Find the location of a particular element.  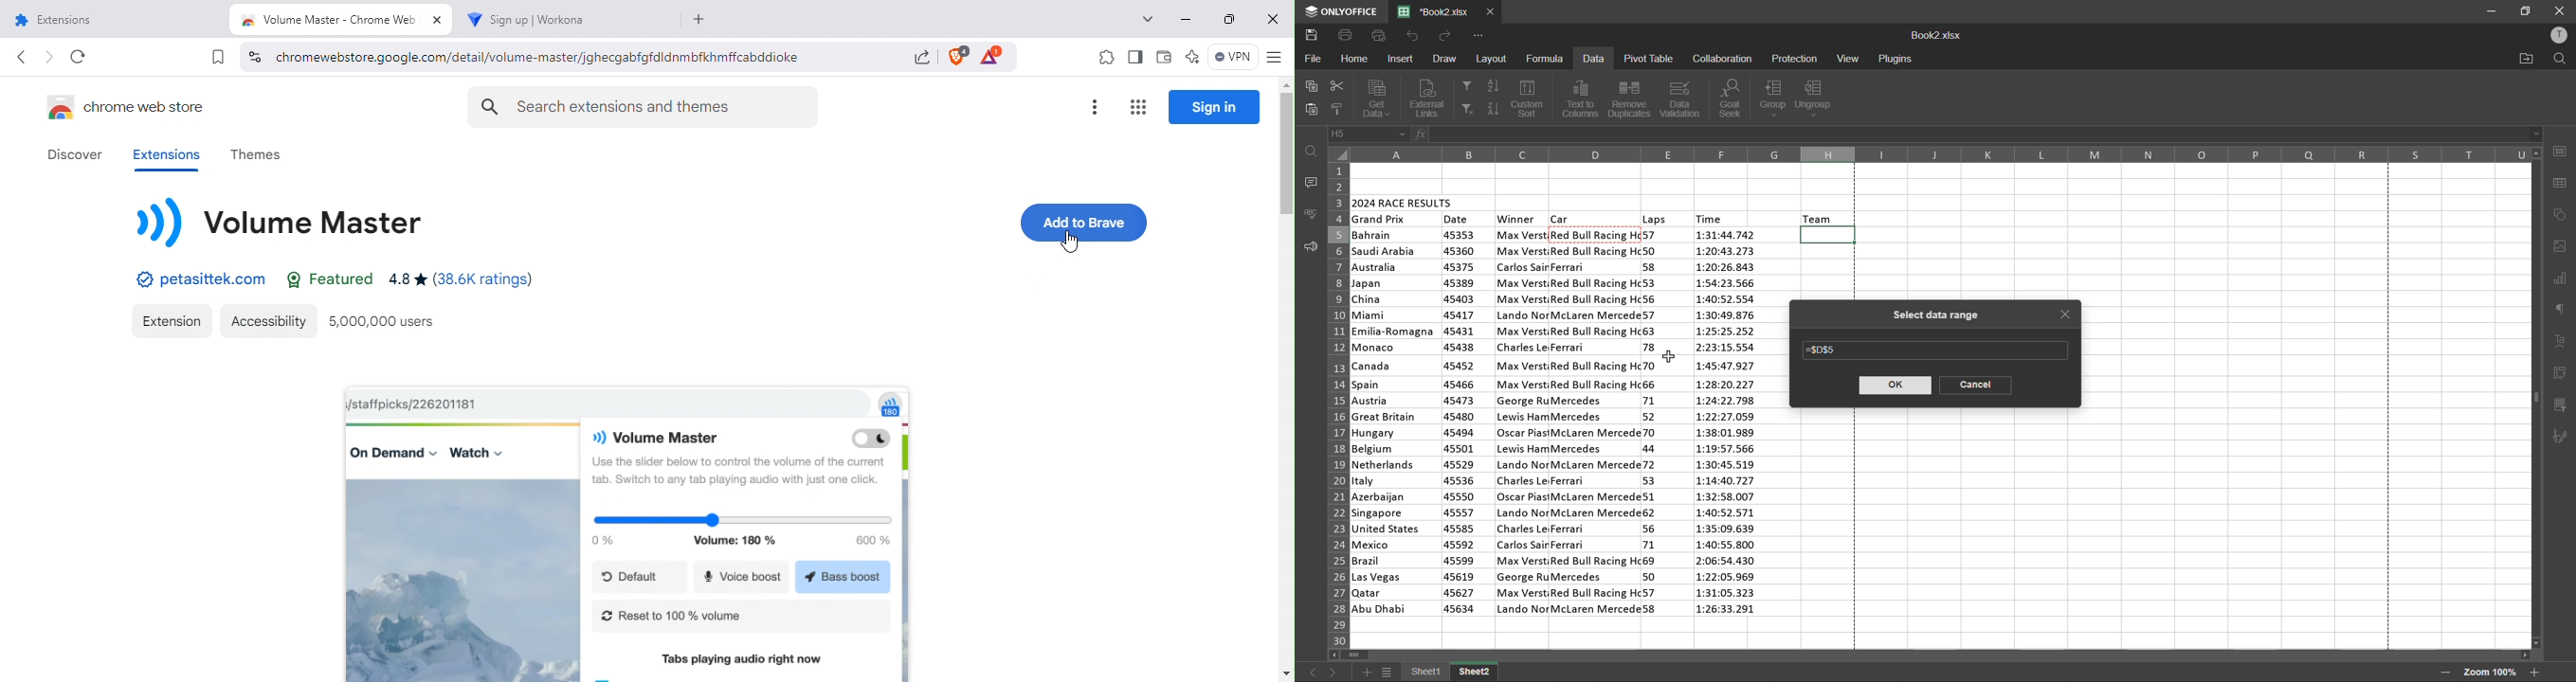

table is located at coordinates (2564, 184).